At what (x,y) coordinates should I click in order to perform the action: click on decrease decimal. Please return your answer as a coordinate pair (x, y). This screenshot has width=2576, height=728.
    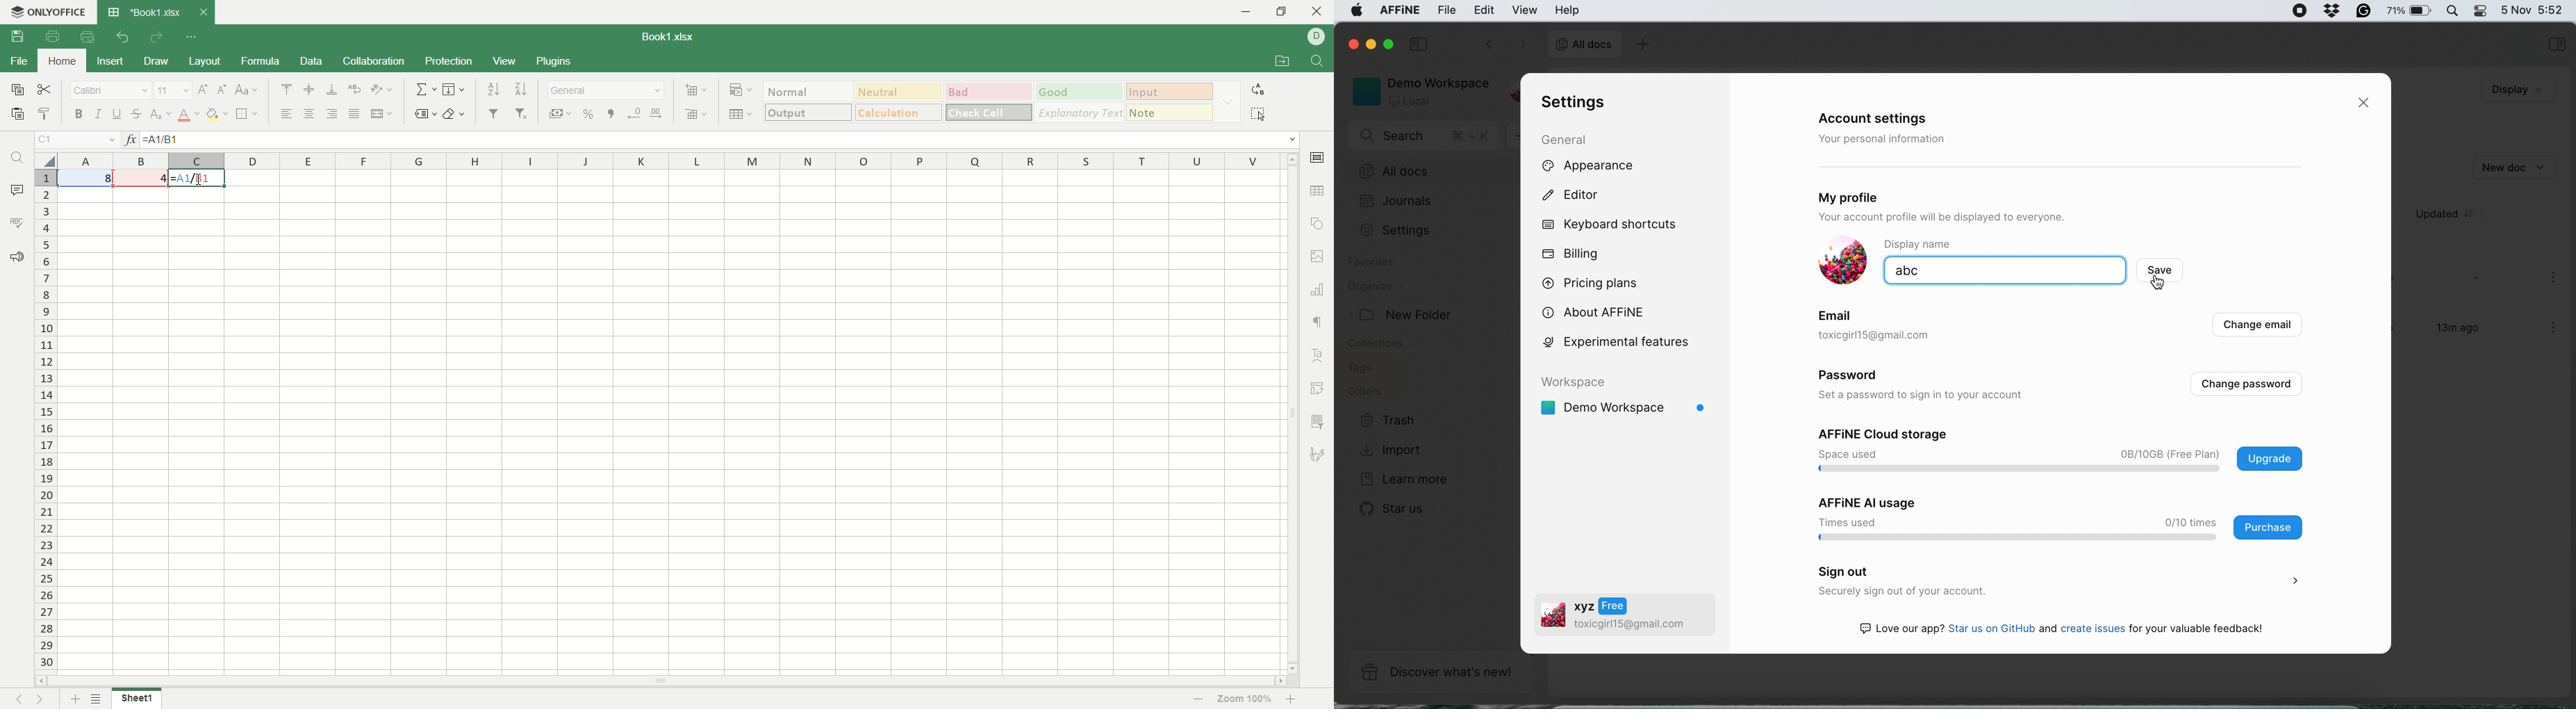
    Looking at the image, I should click on (634, 114).